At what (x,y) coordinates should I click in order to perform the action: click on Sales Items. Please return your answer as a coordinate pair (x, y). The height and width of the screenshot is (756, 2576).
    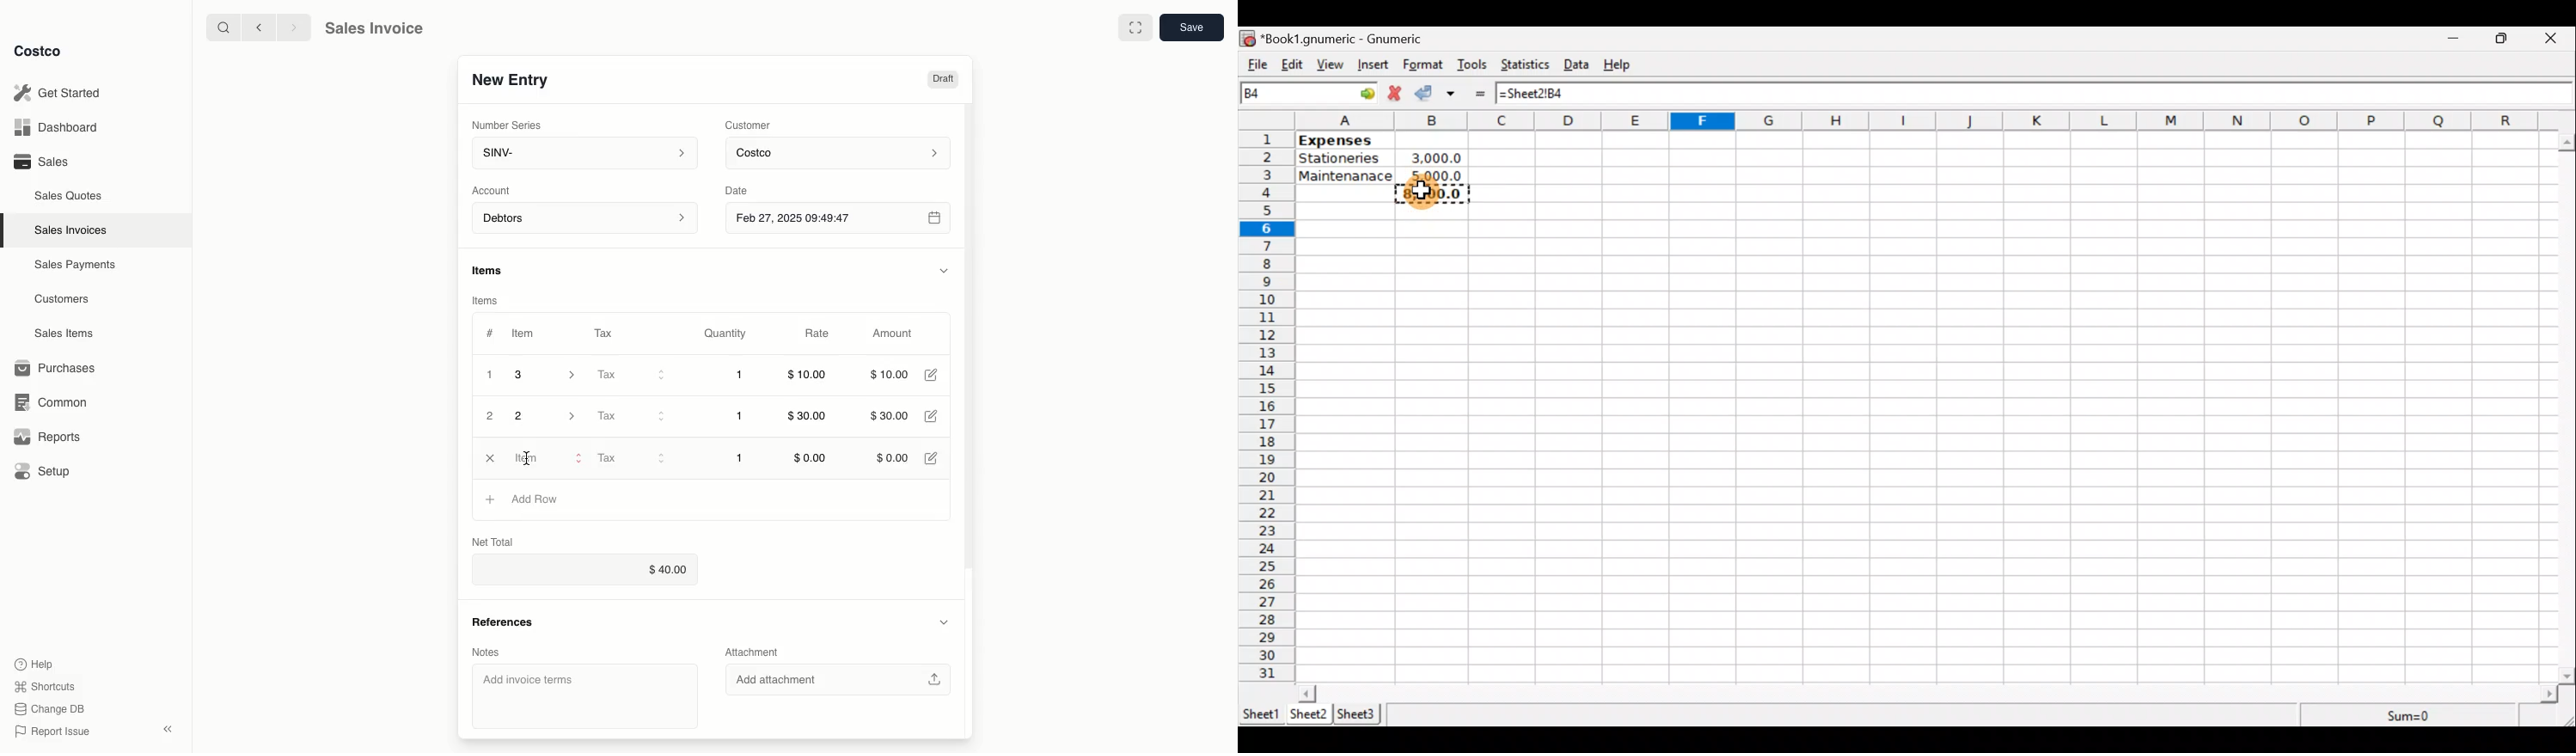
    Looking at the image, I should click on (66, 332).